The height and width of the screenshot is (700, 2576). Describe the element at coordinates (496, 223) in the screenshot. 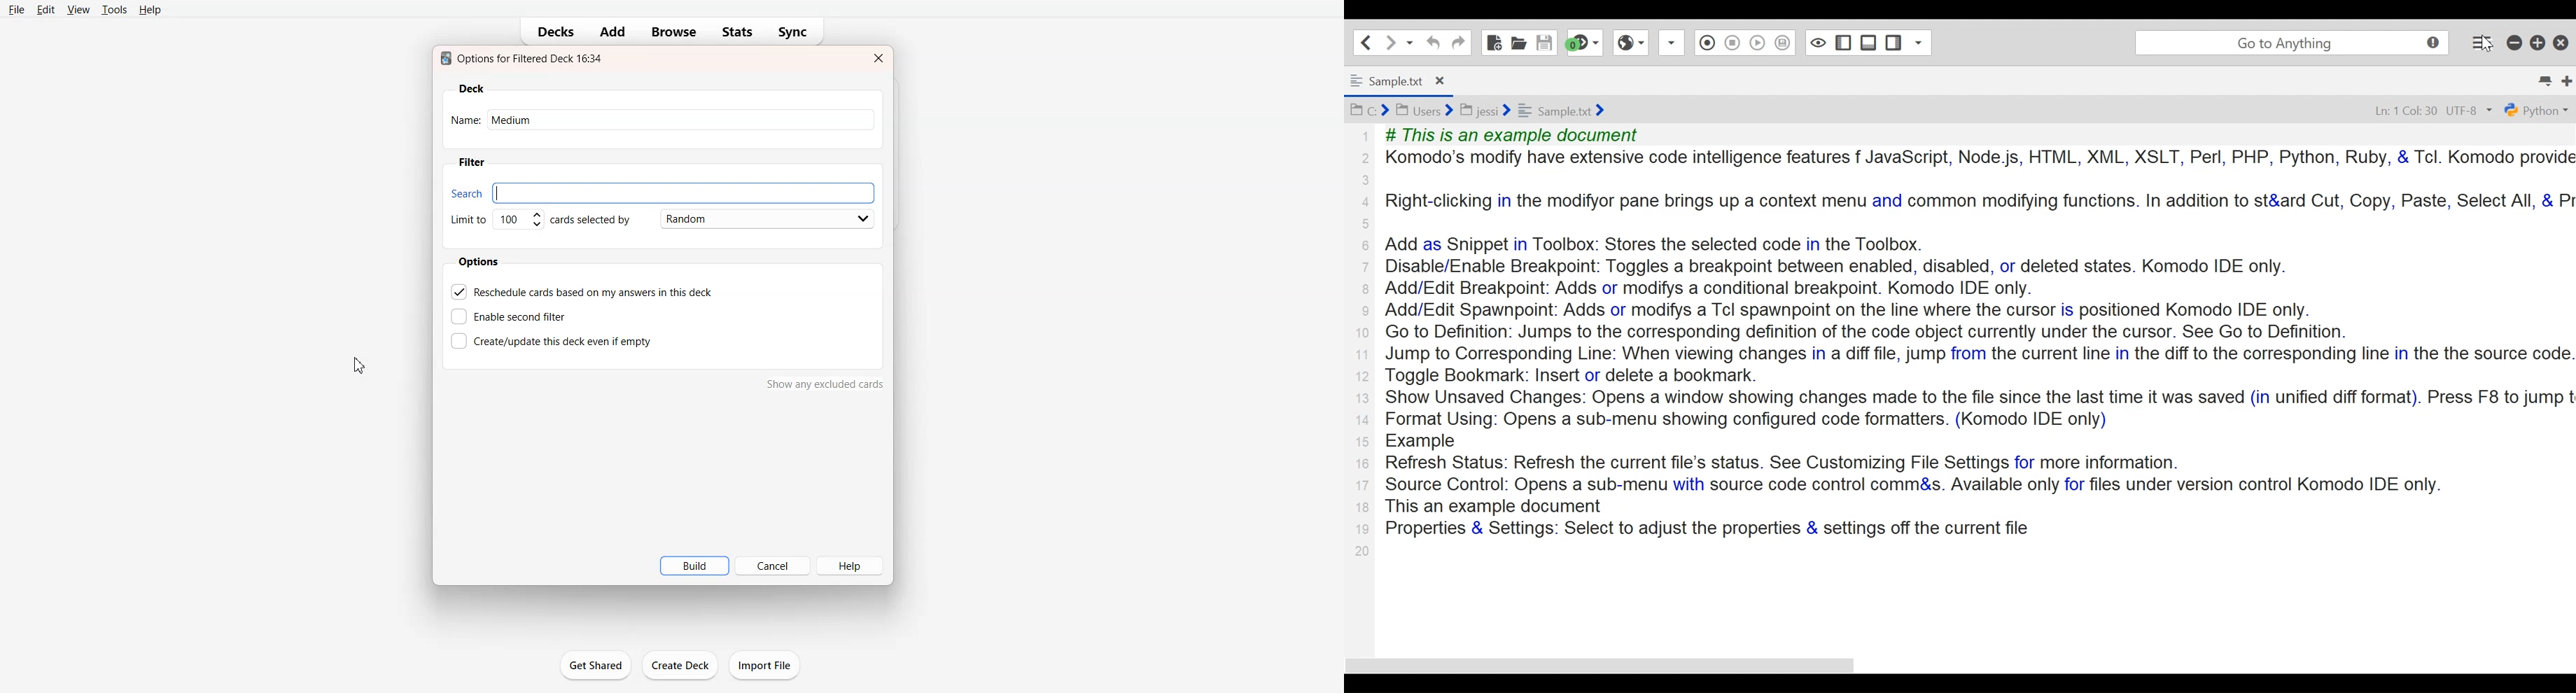

I see `Set Limit` at that location.